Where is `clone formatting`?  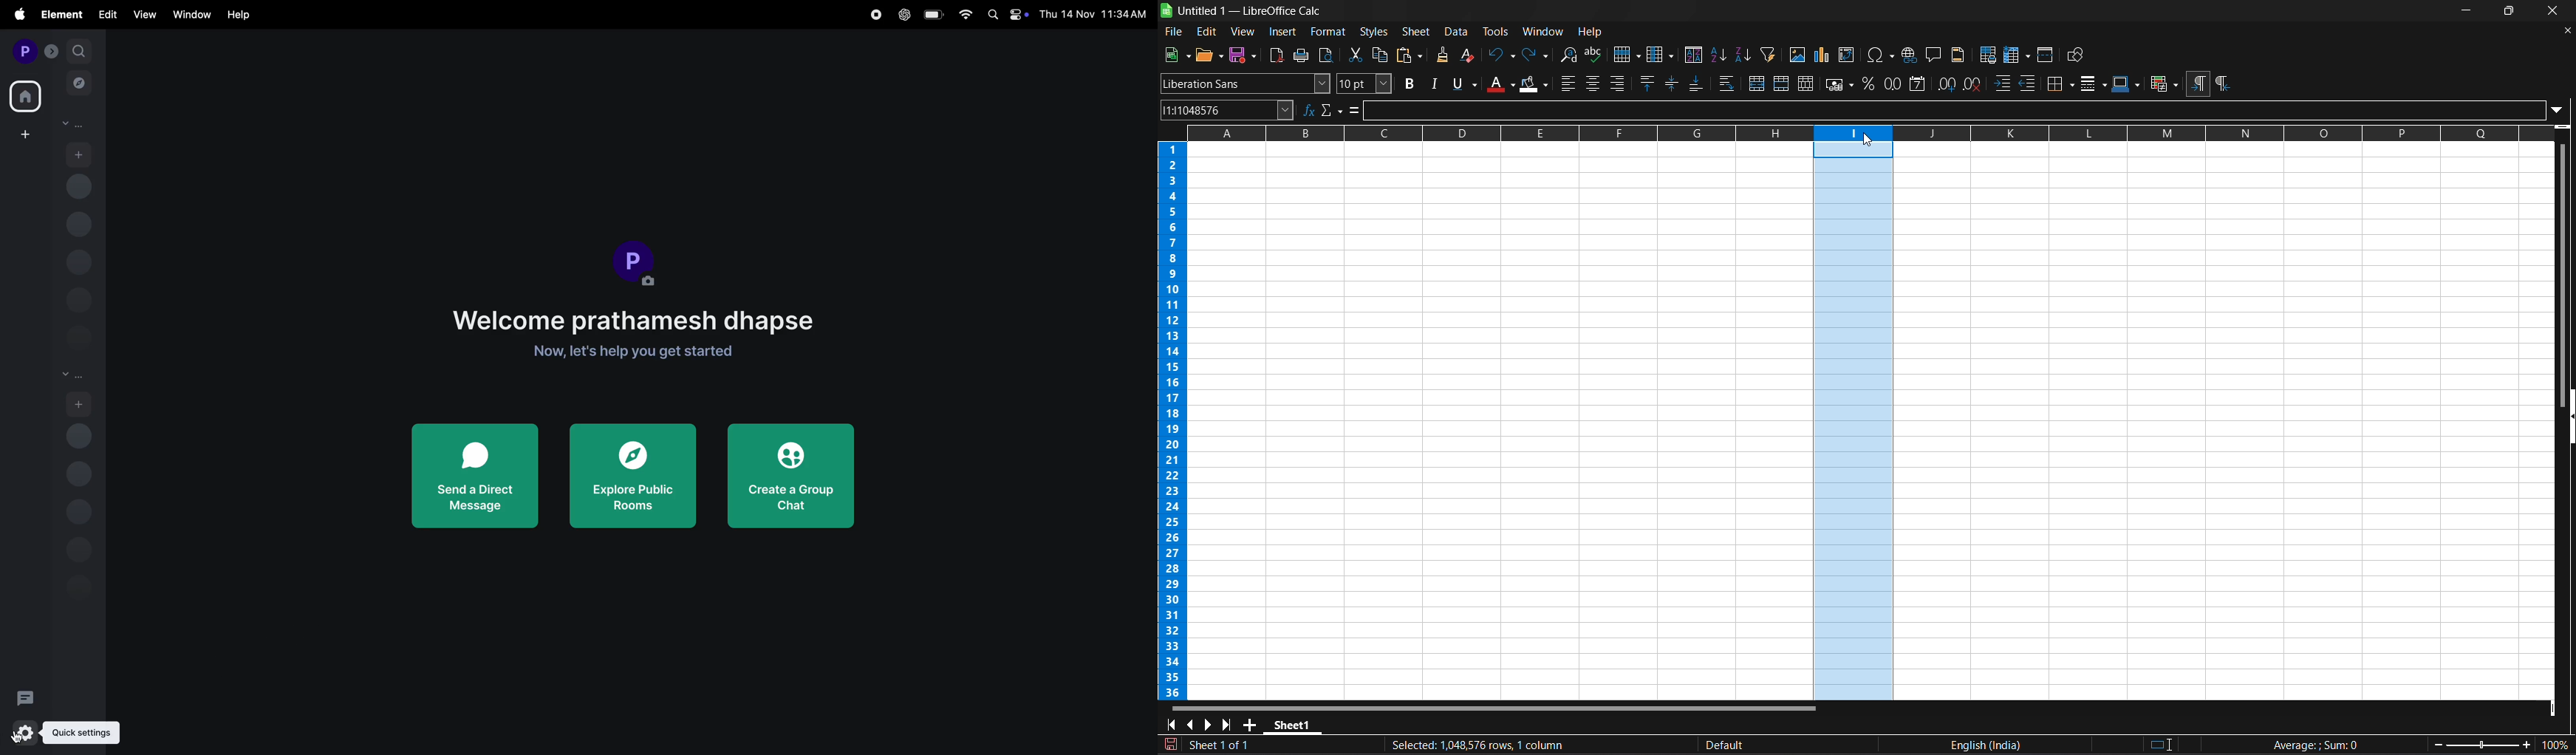
clone formatting is located at coordinates (1445, 54).